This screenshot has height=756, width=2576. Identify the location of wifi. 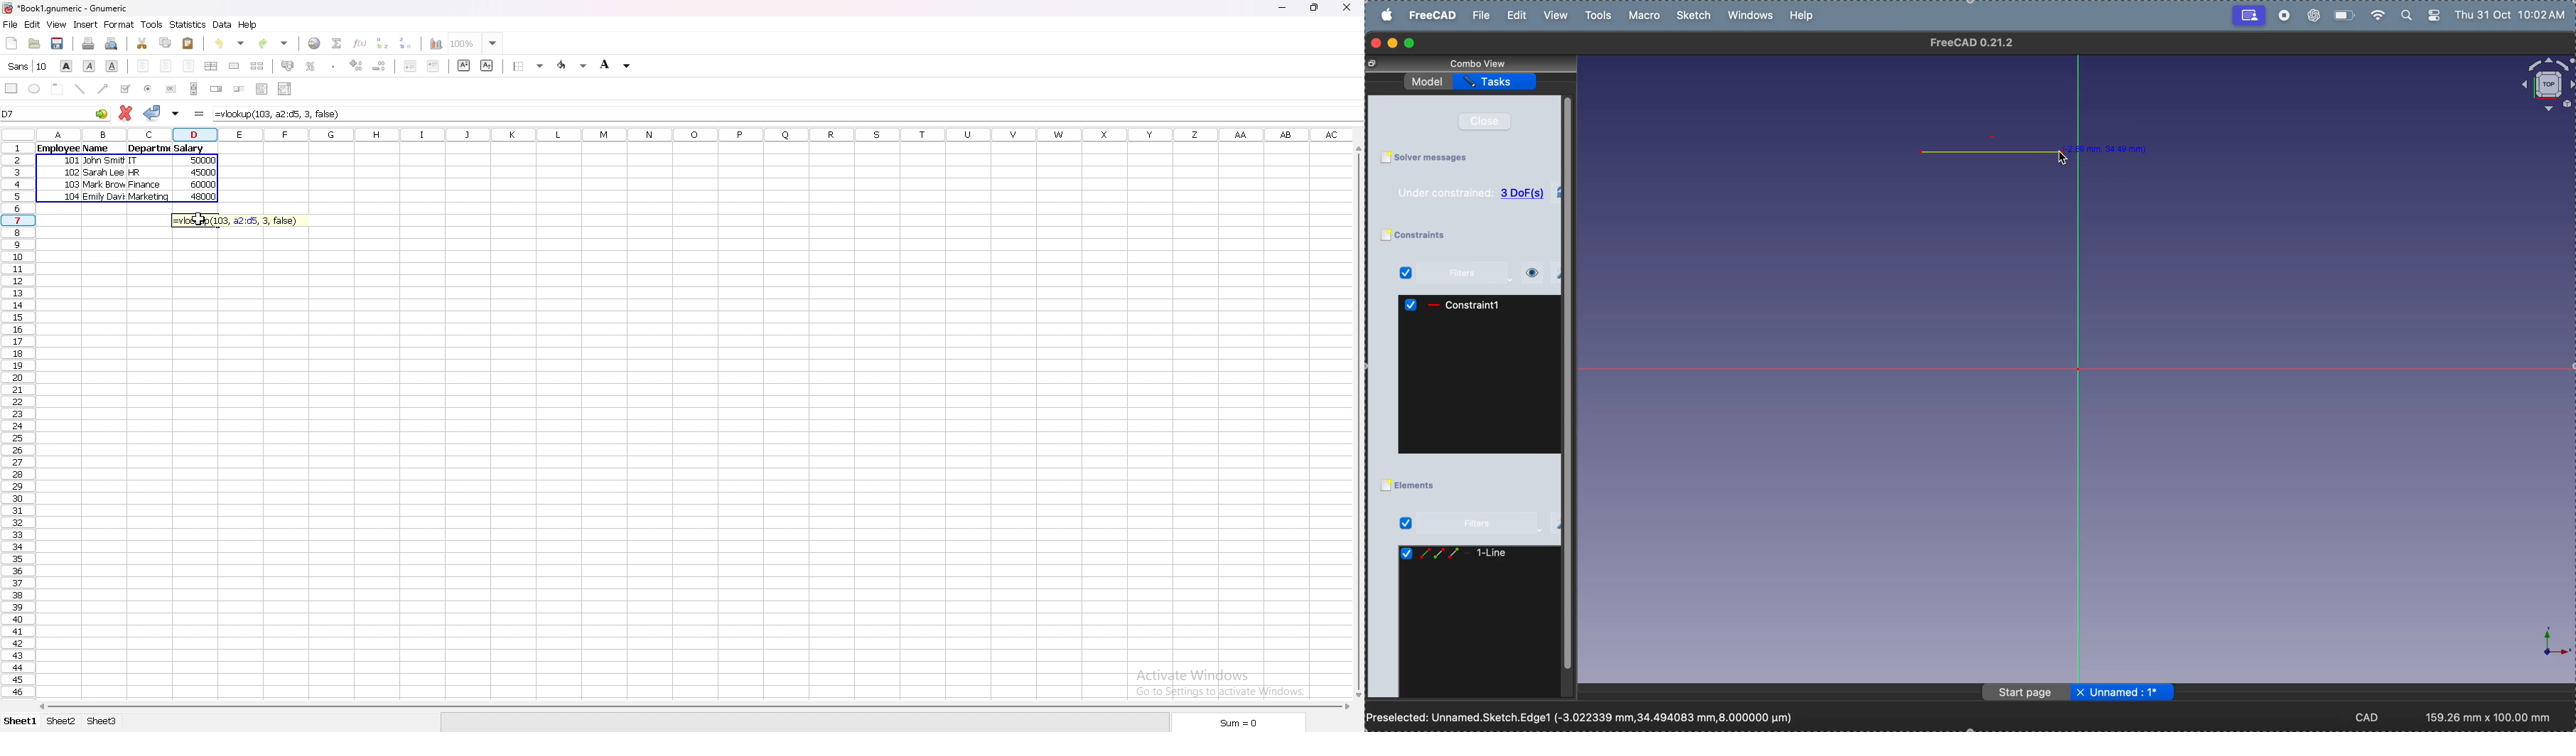
(2376, 16).